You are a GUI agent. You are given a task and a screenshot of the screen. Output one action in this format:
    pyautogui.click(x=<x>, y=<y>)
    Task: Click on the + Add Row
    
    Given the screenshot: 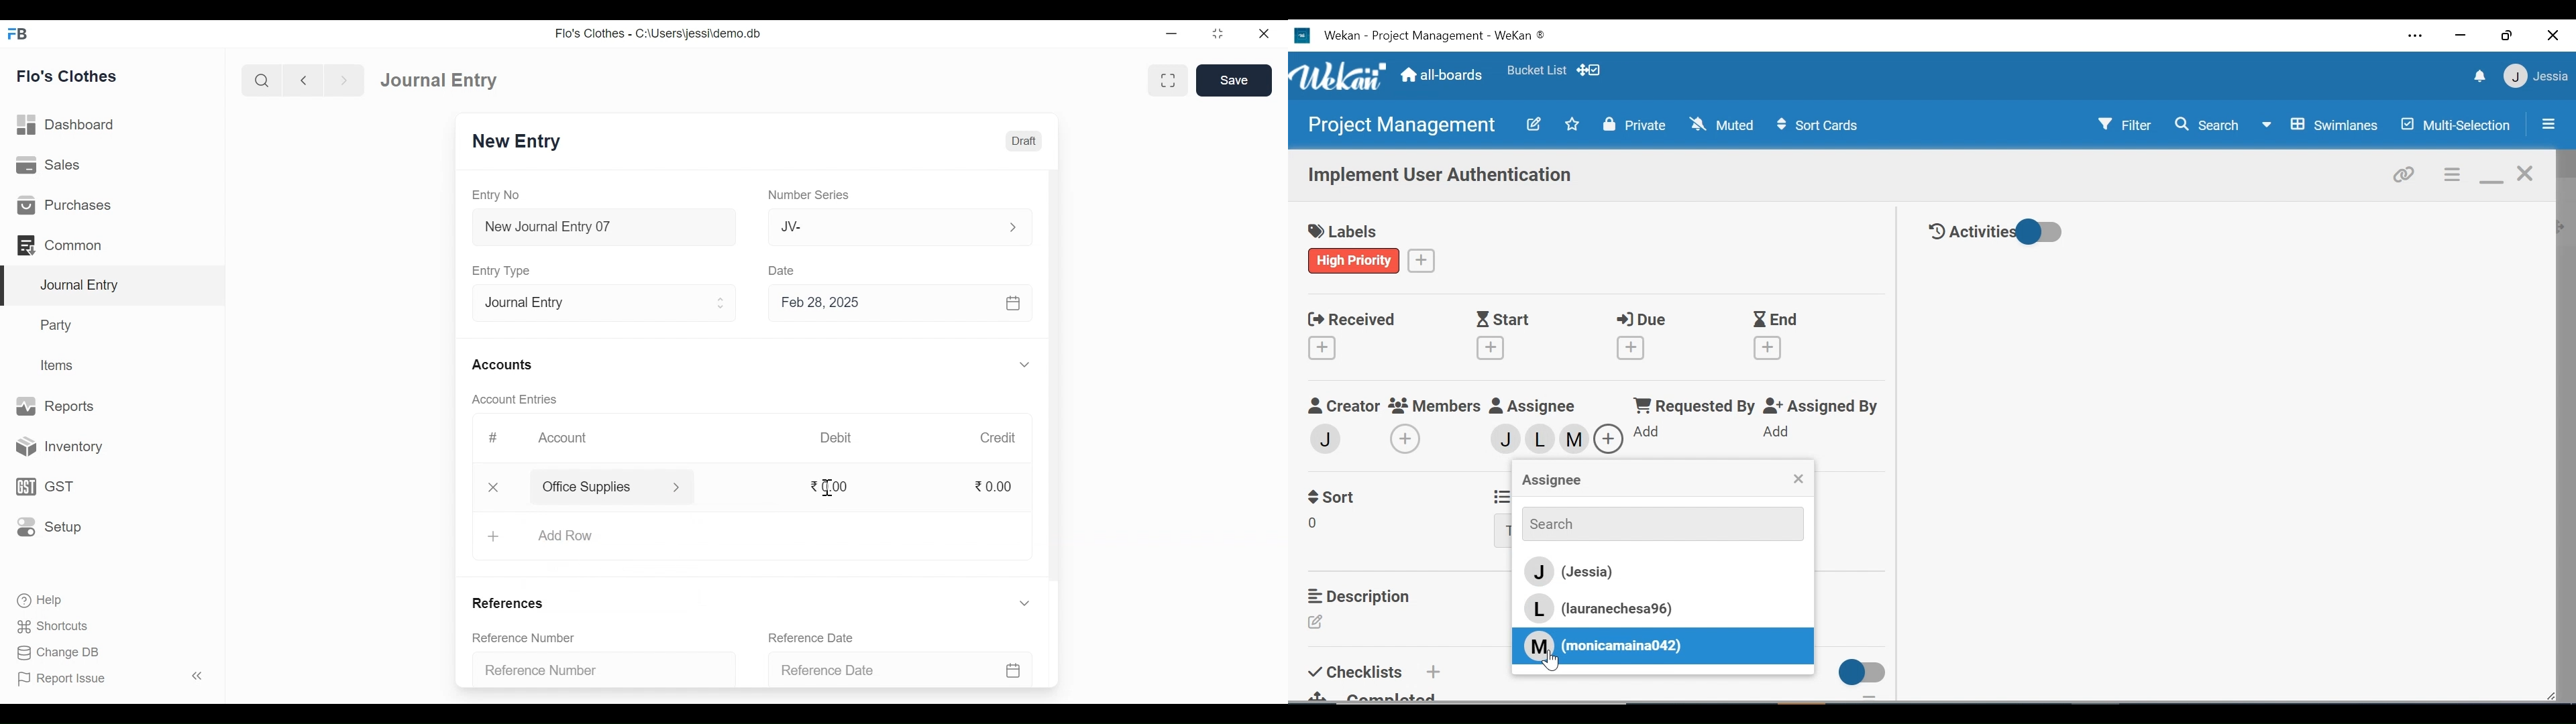 What is the action you would take?
    pyautogui.click(x=560, y=536)
    